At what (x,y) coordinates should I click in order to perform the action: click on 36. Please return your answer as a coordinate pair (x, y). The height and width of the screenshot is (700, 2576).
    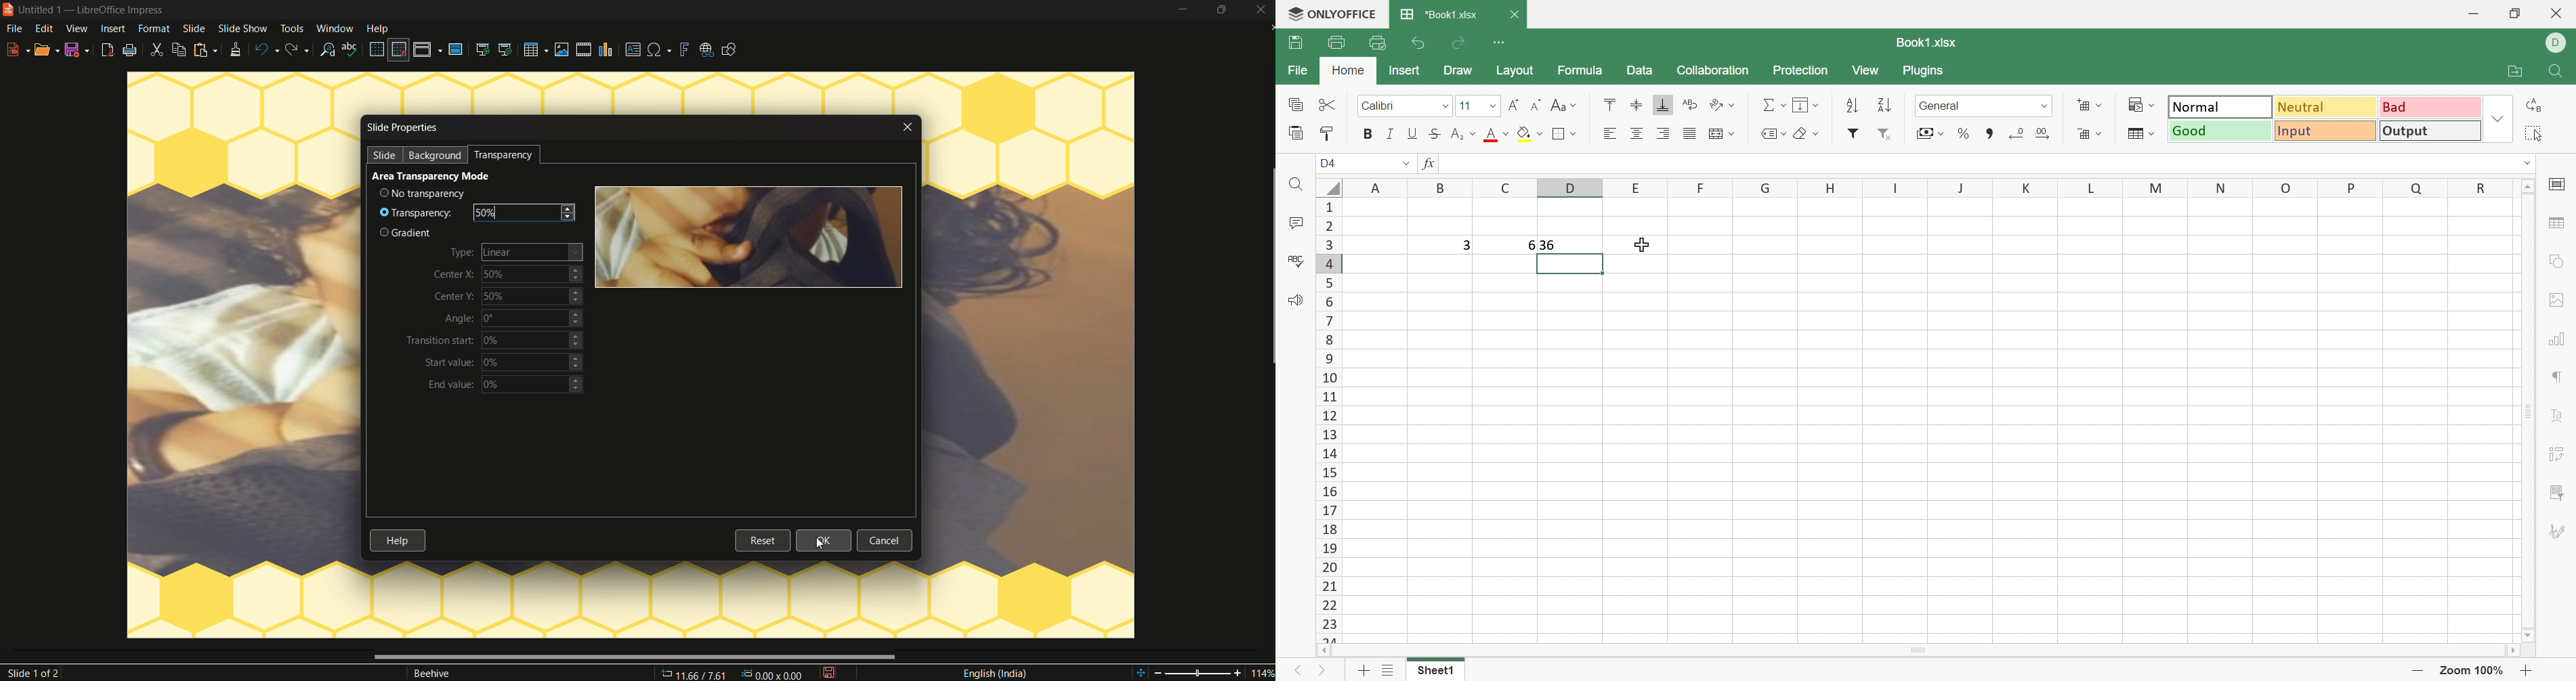
    Looking at the image, I should click on (1548, 244).